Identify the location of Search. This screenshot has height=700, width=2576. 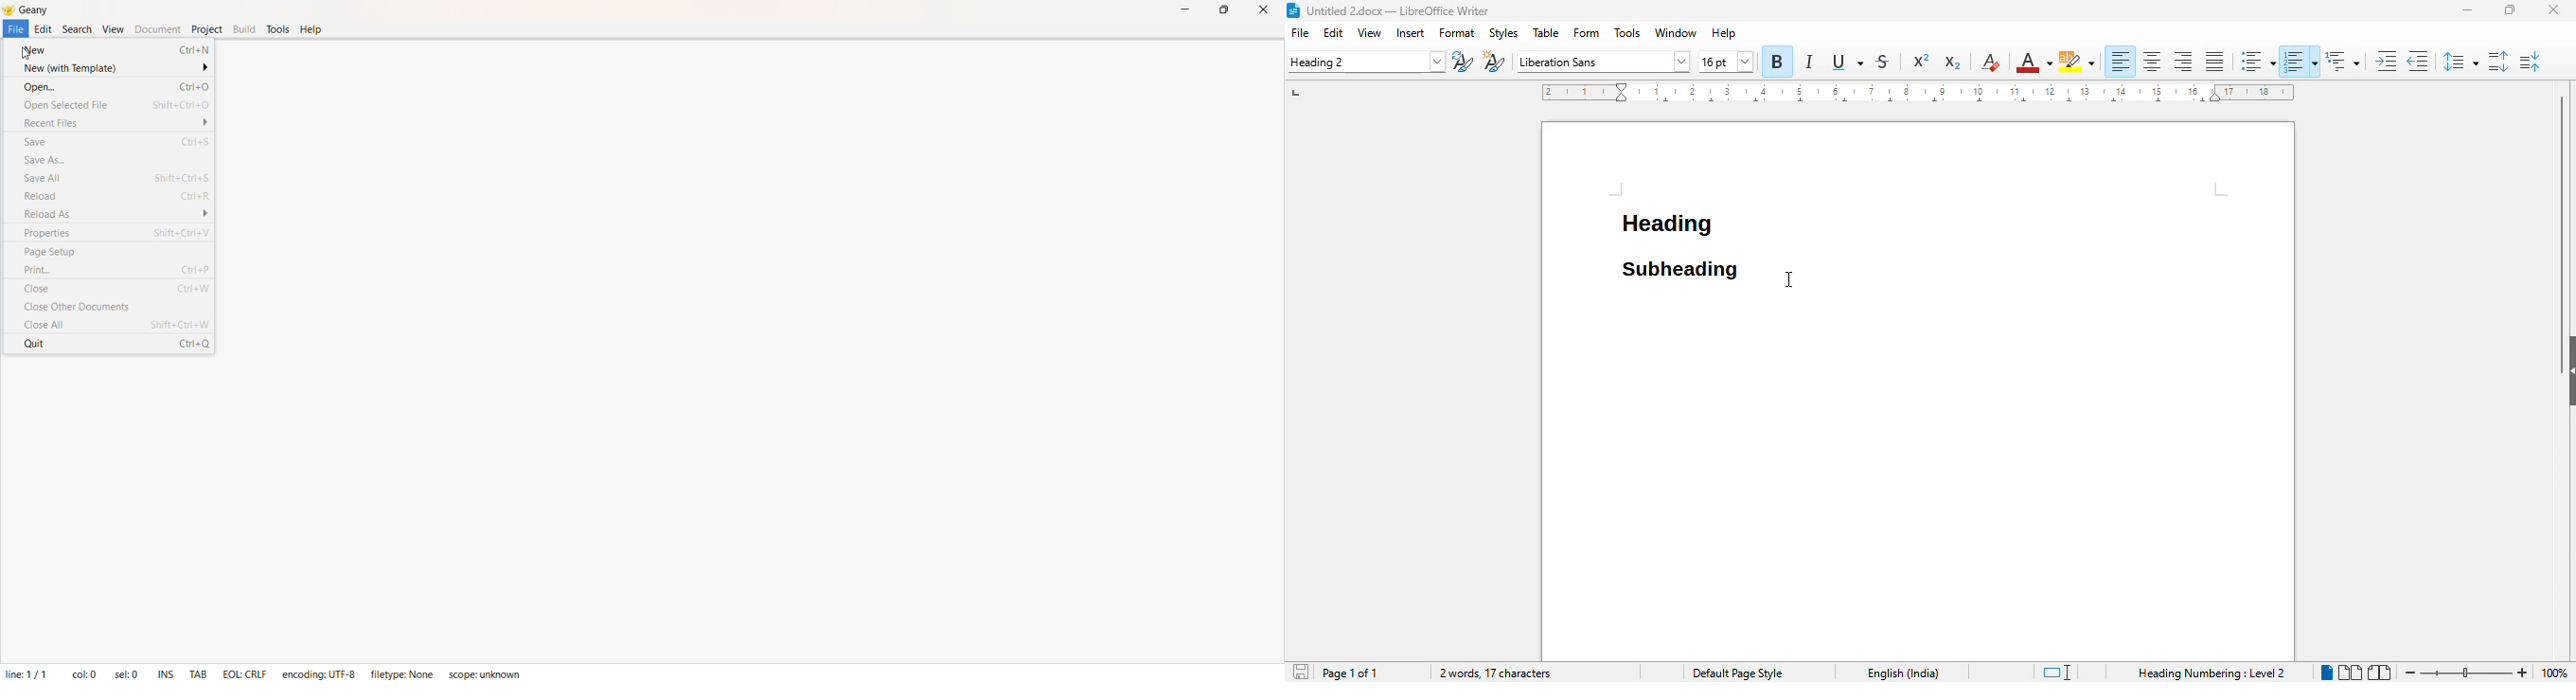
(76, 30).